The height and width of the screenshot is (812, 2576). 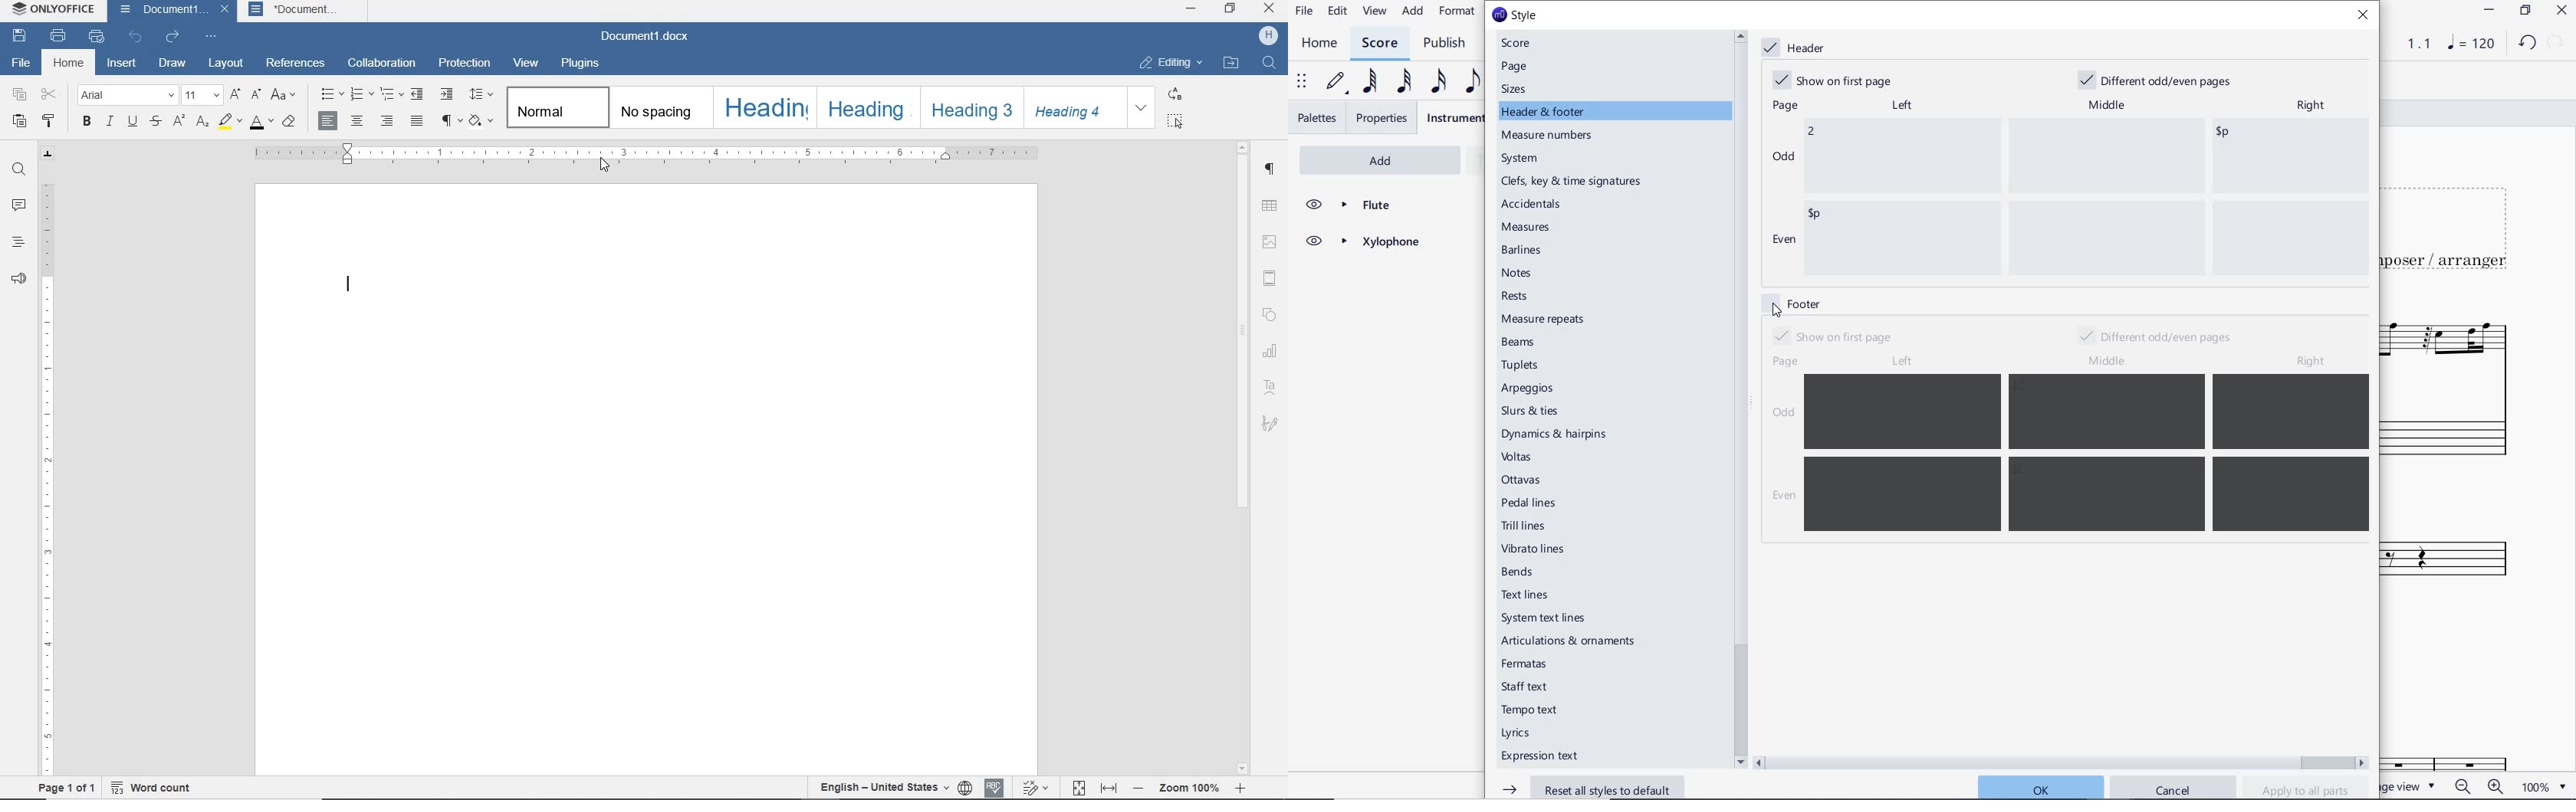 I want to click on TAB STOP, so click(x=48, y=154).